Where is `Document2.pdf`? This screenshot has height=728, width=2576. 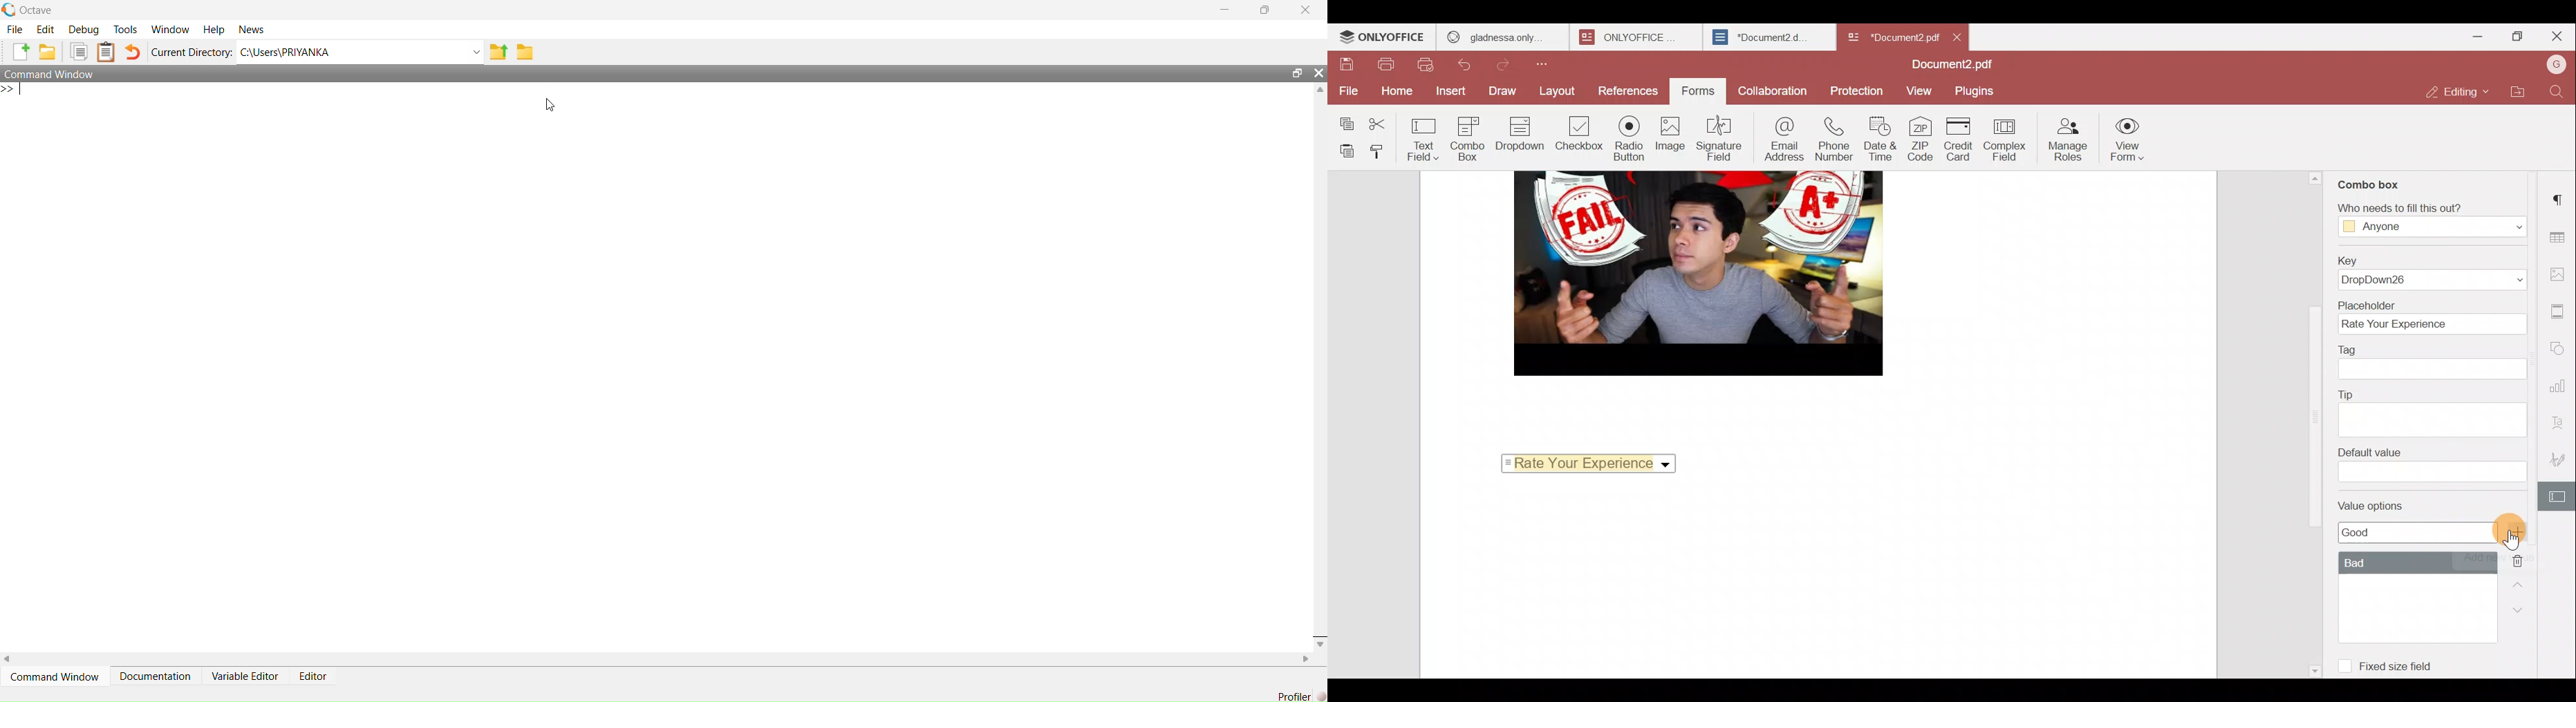 Document2.pdf is located at coordinates (1952, 64).